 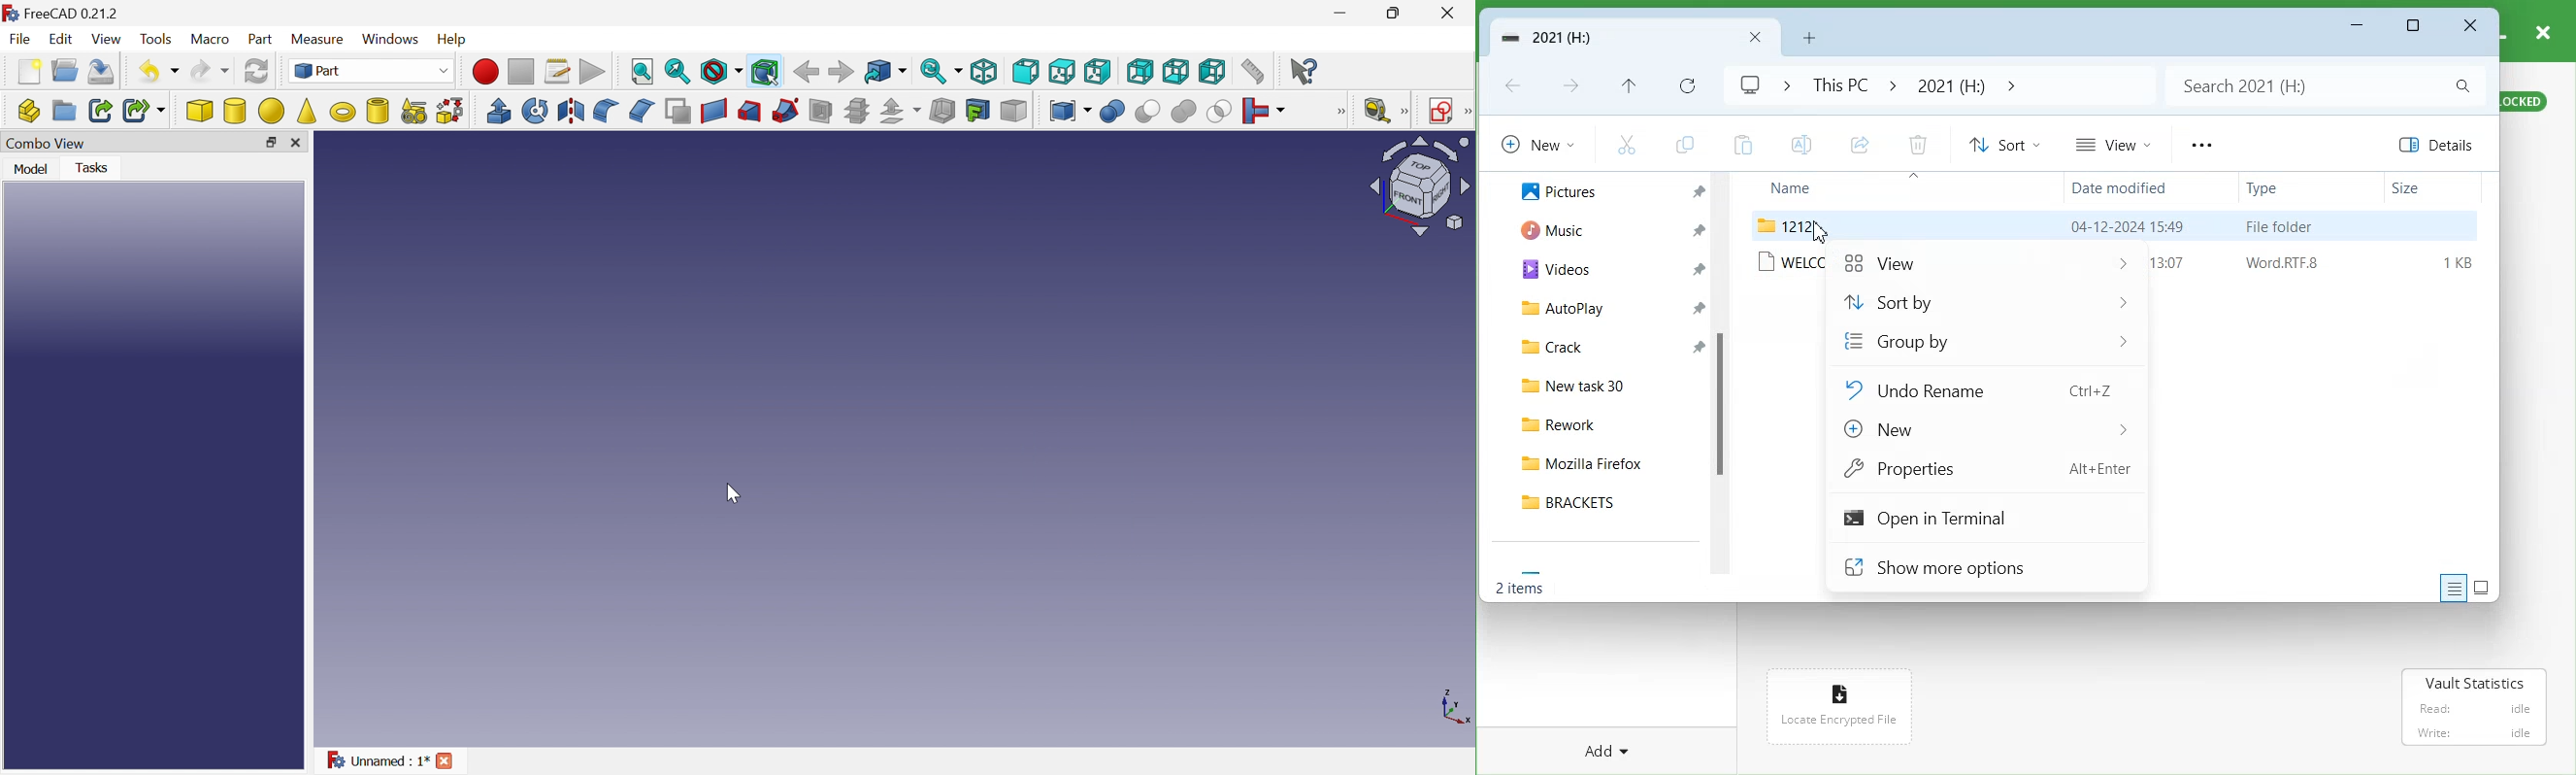 I want to click on Boolean , so click(x=1112, y=111).